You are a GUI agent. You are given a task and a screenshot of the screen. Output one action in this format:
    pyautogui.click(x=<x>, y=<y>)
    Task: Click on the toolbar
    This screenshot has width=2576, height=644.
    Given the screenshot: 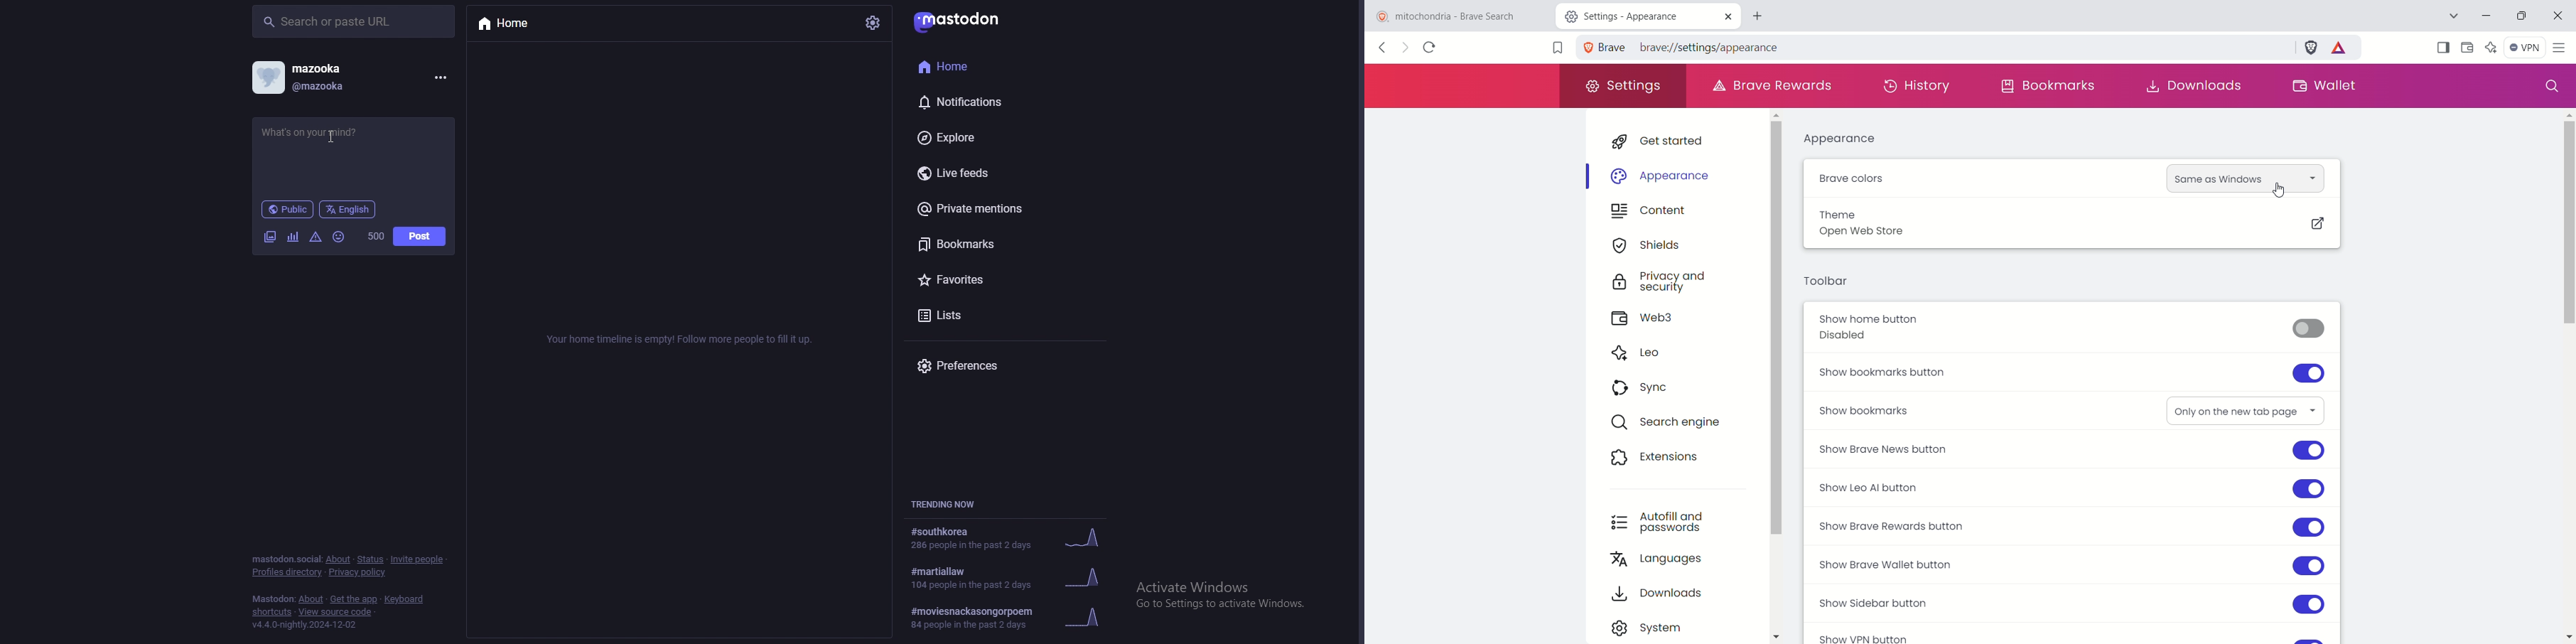 What is the action you would take?
    pyautogui.click(x=1824, y=280)
    